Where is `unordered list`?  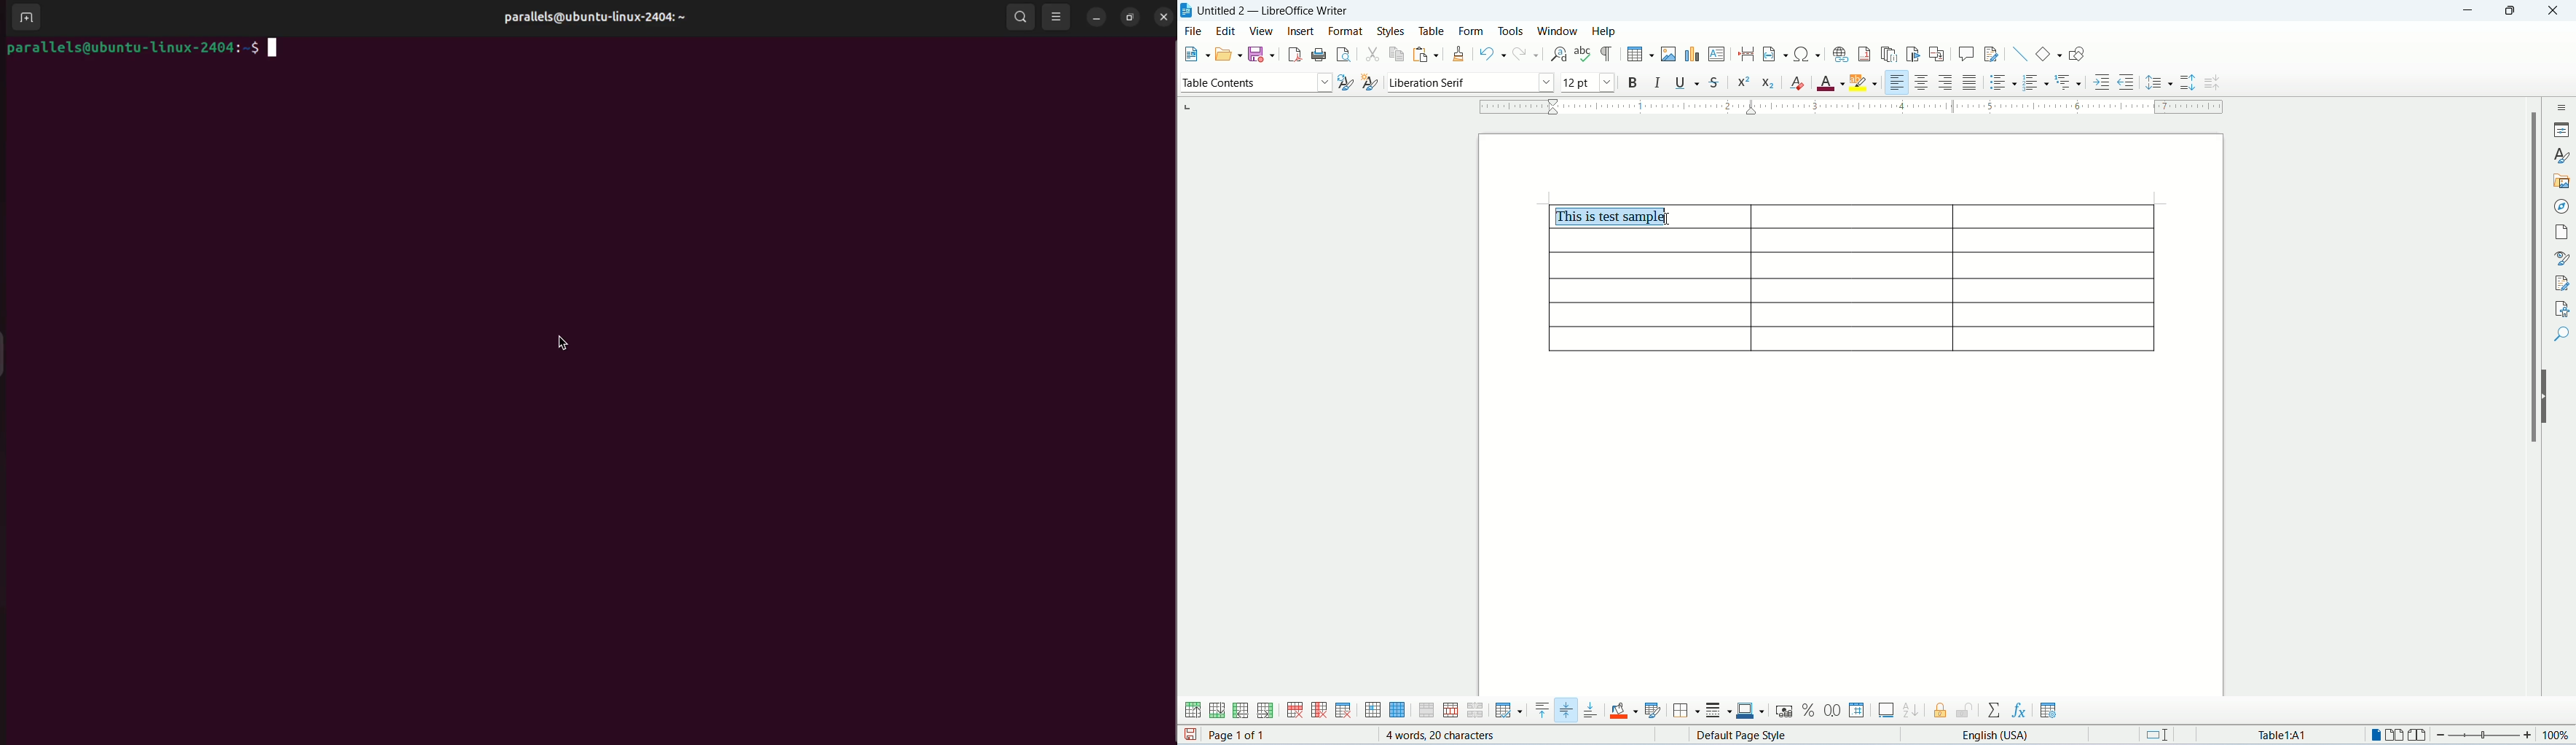
unordered list is located at coordinates (2003, 82).